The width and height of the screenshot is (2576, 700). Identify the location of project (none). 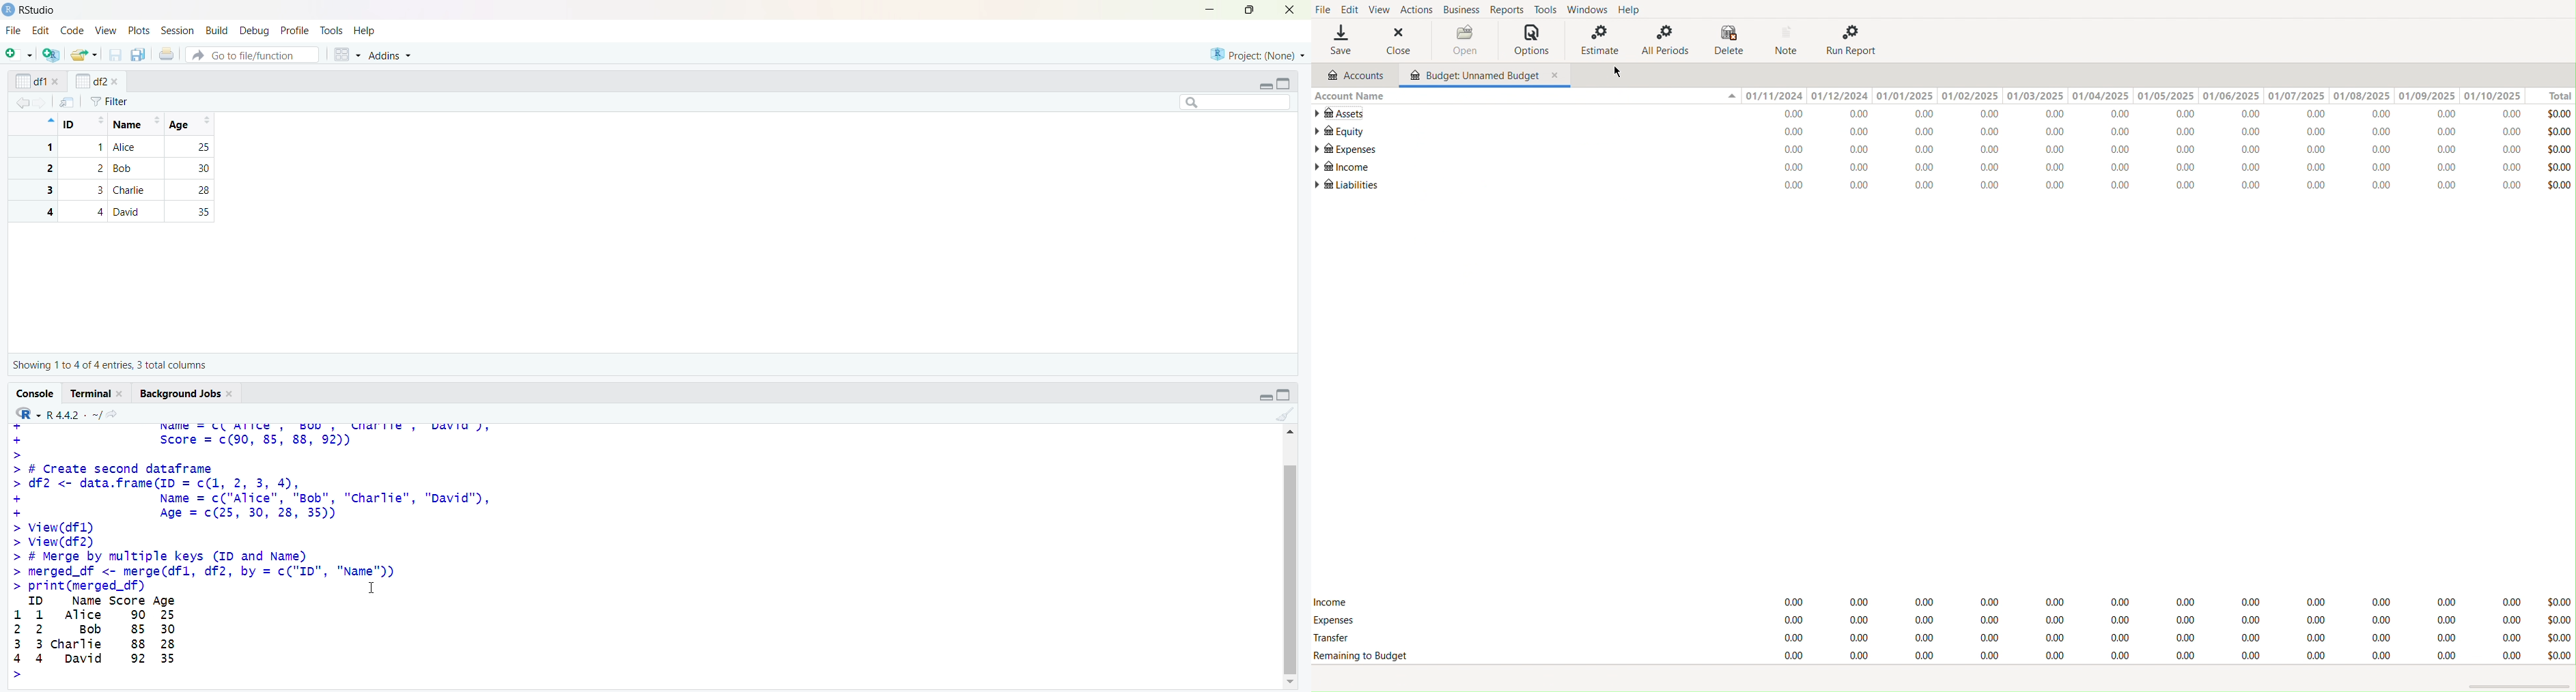
(1257, 54).